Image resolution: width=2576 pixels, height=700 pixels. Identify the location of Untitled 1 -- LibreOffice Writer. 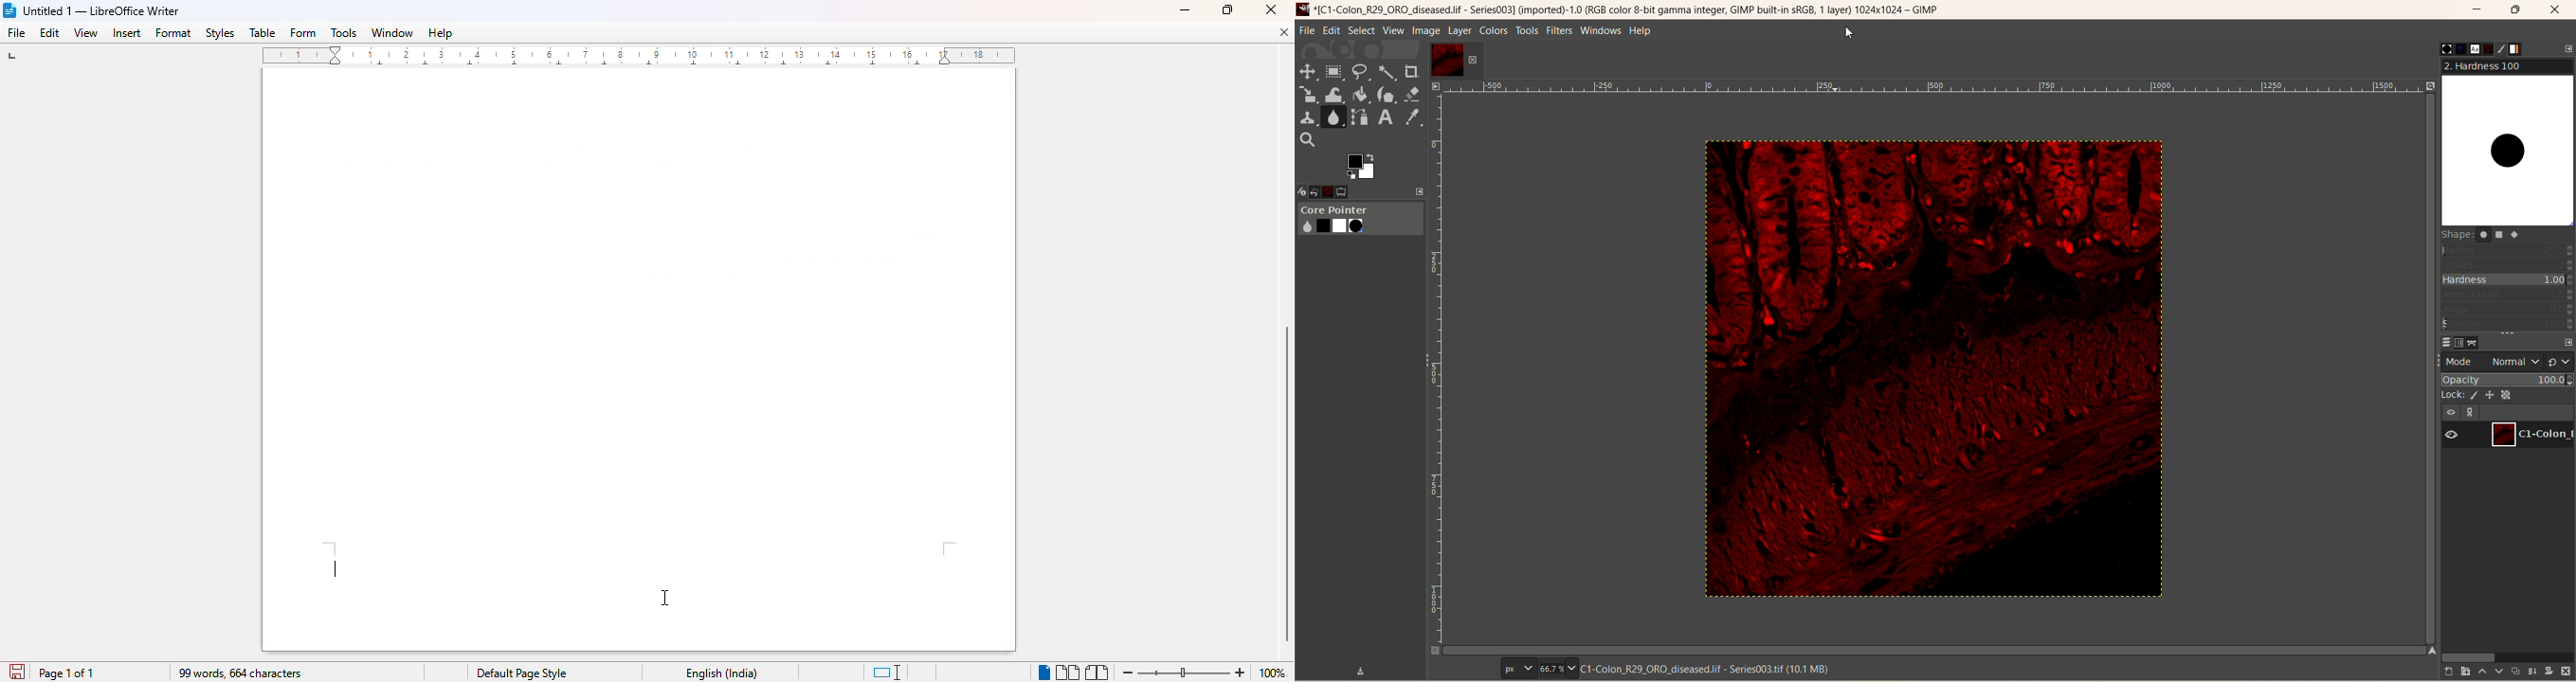
(104, 9).